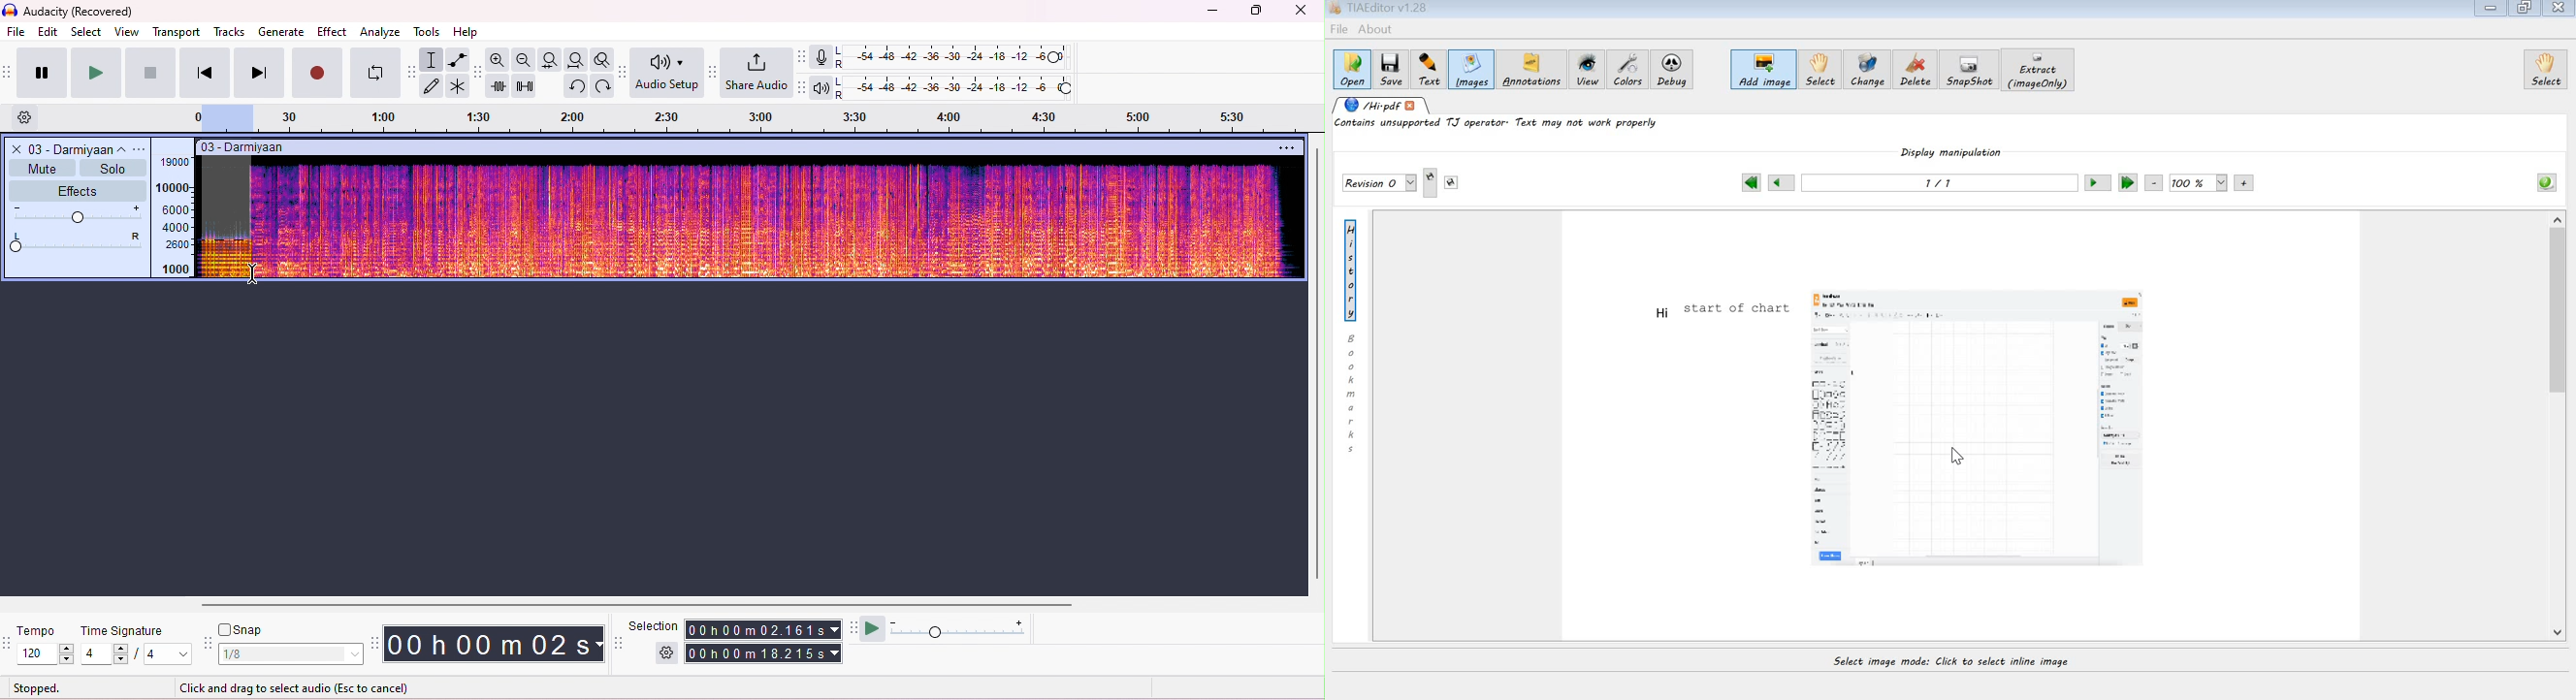 The width and height of the screenshot is (2576, 700). What do you see at coordinates (205, 73) in the screenshot?
I see `previous` at bounding box center [205, 73].